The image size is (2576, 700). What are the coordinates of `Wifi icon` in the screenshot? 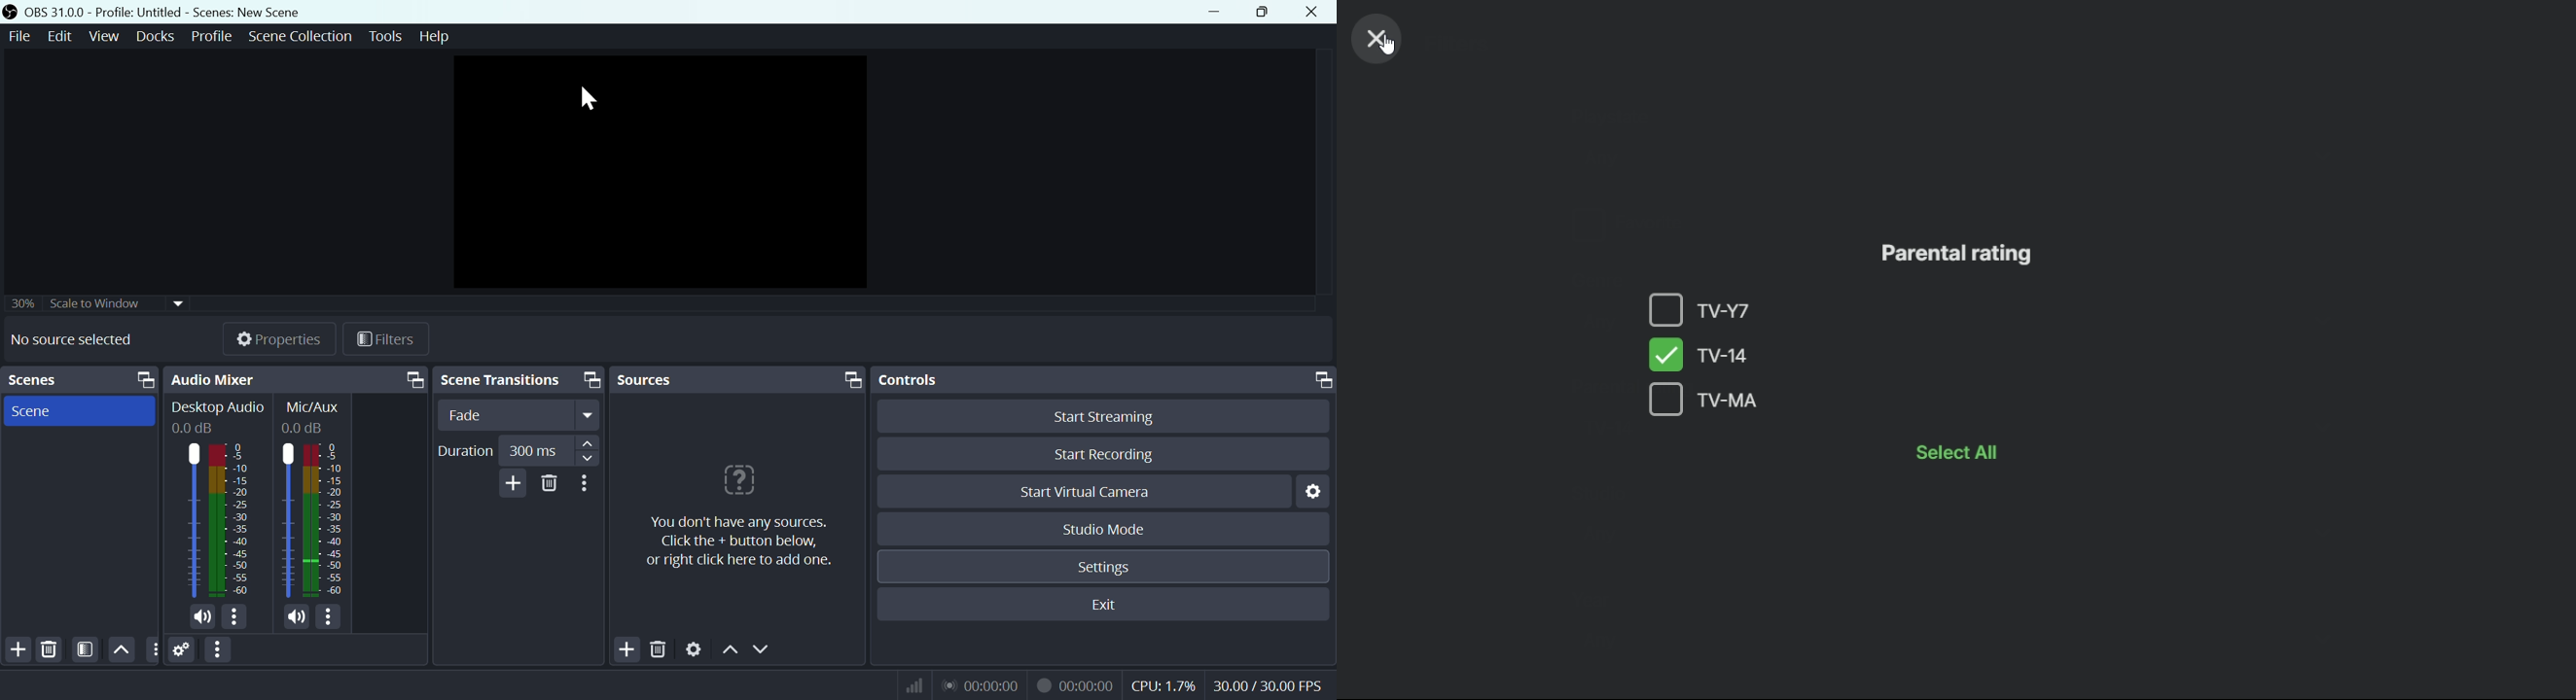 It's located at (917, 685).